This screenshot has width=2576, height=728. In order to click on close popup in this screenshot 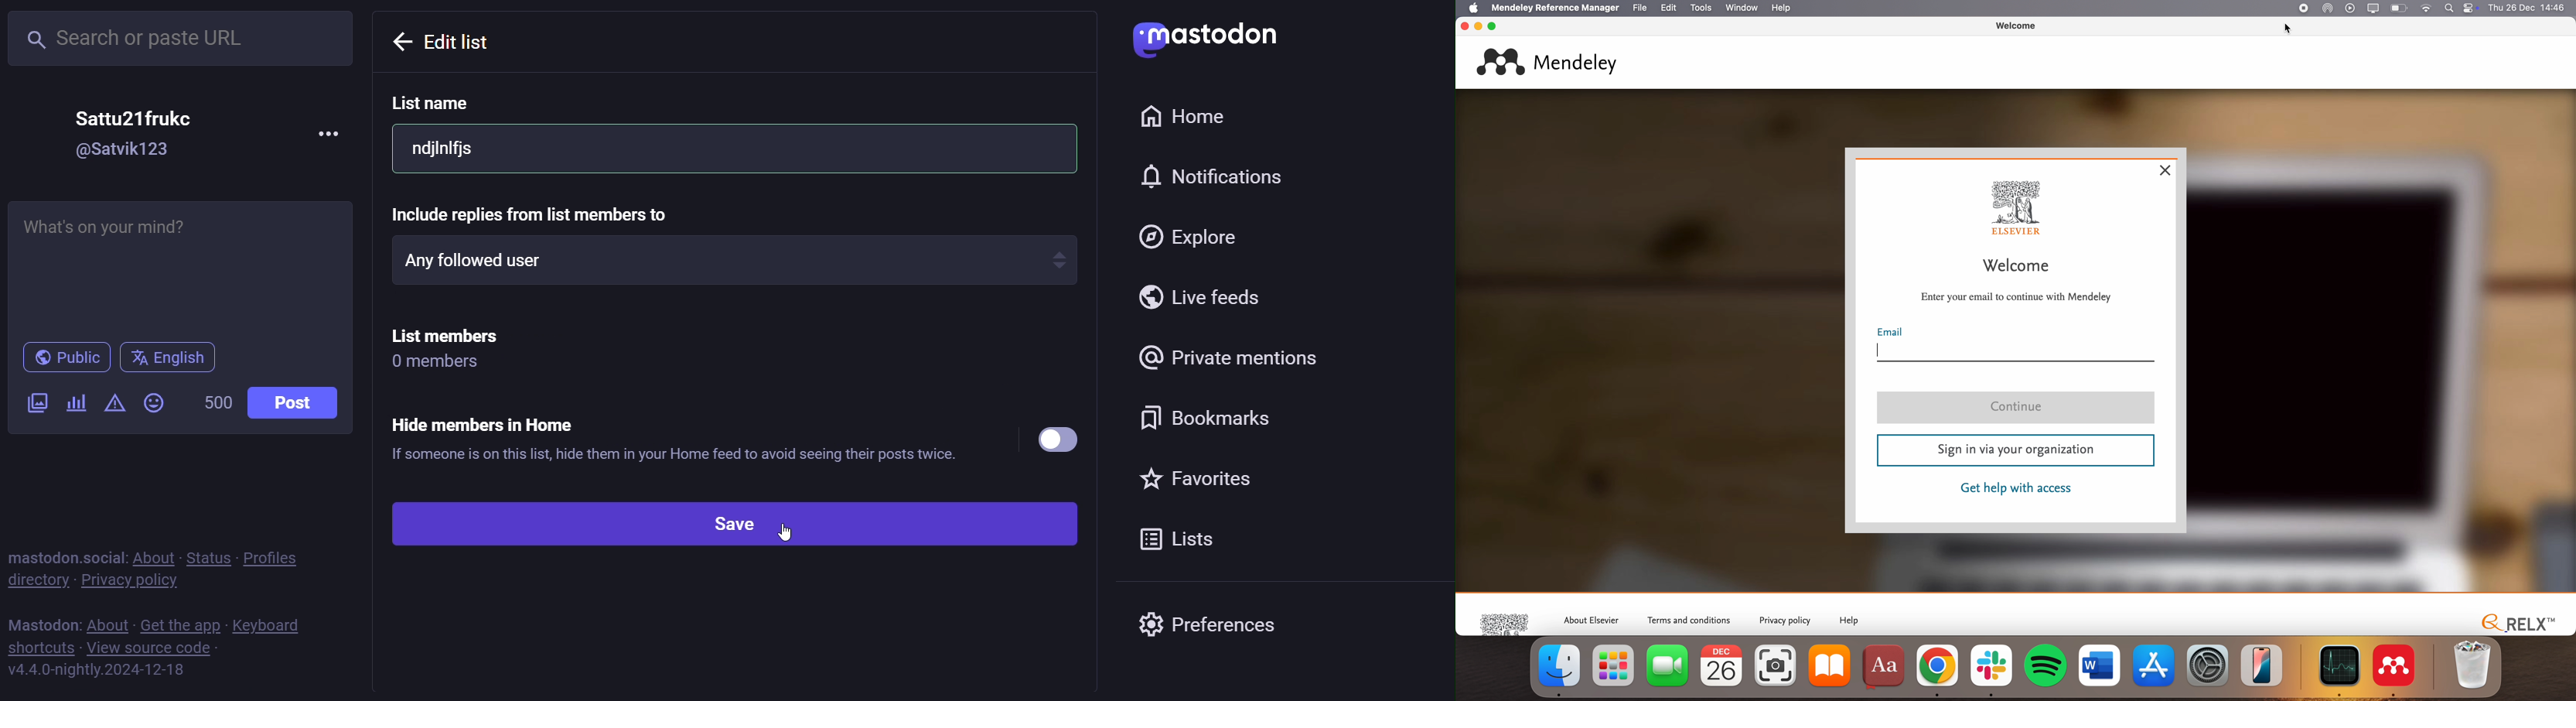, I will do `click(2167, 171)`.